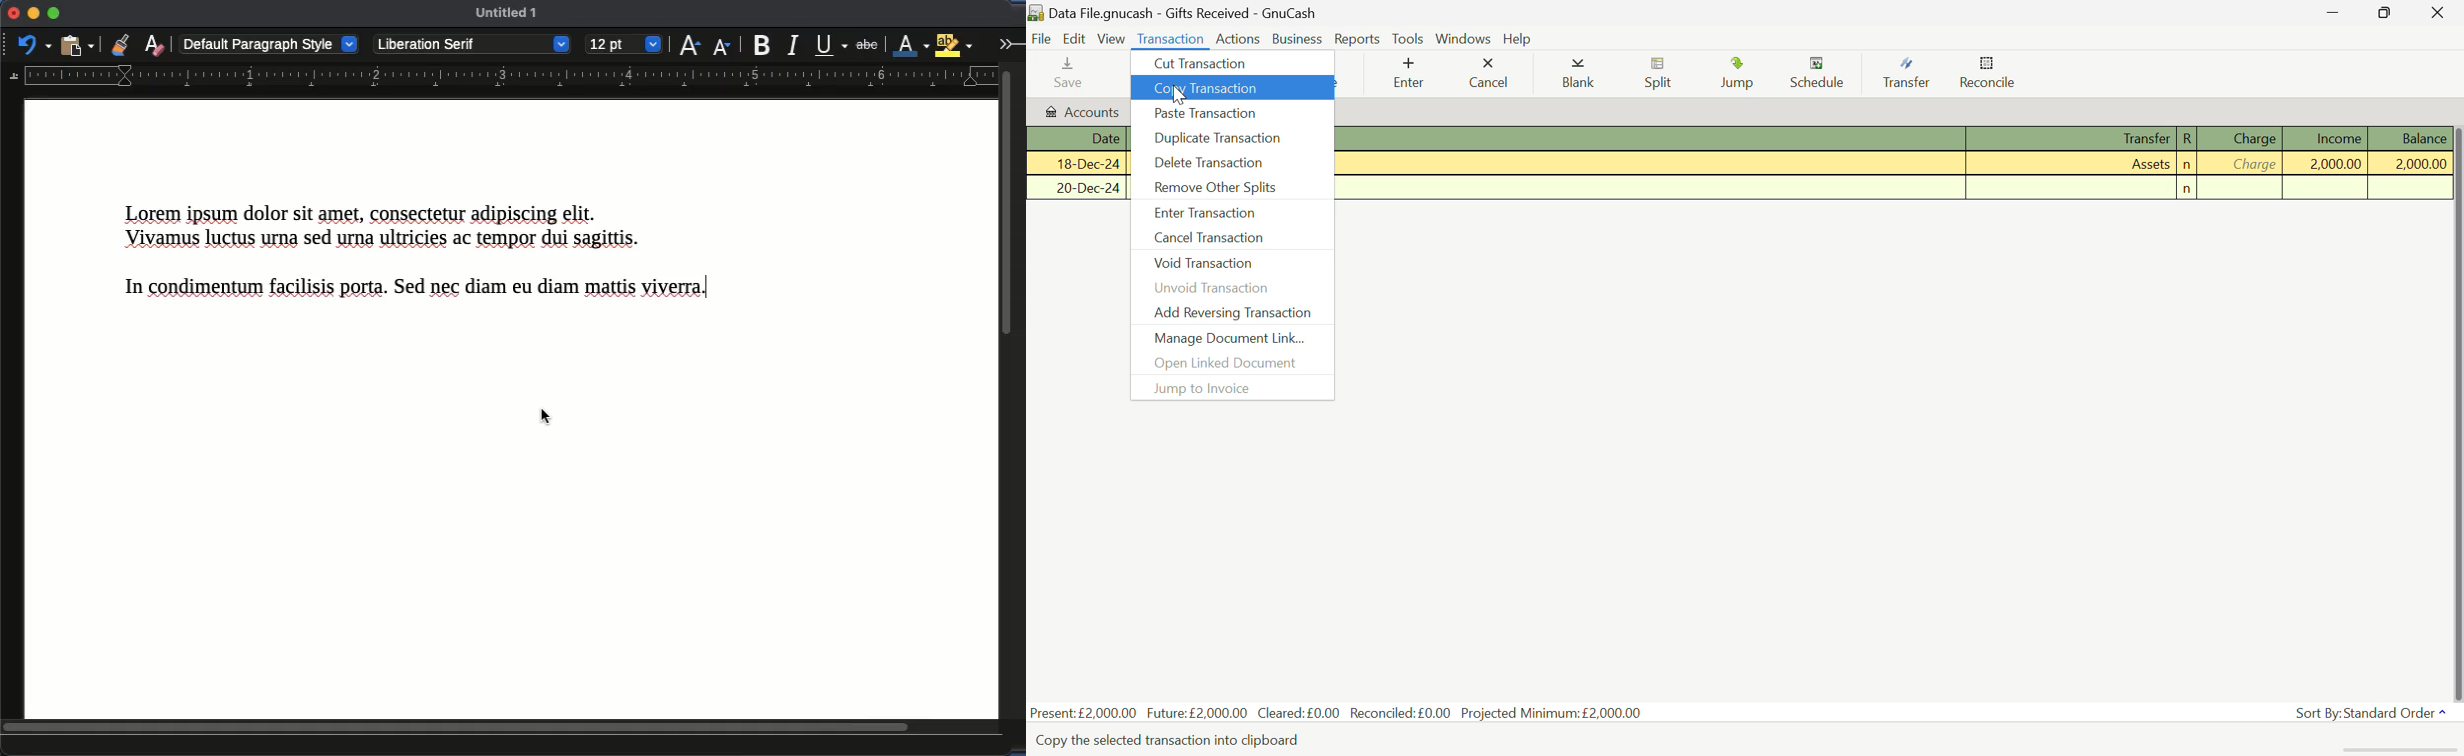 The image size is (2464, 756). What do you see at coordinates (1176, 94) in the screenshot?
I see `Cursor` at bounding box center [1176, 94].